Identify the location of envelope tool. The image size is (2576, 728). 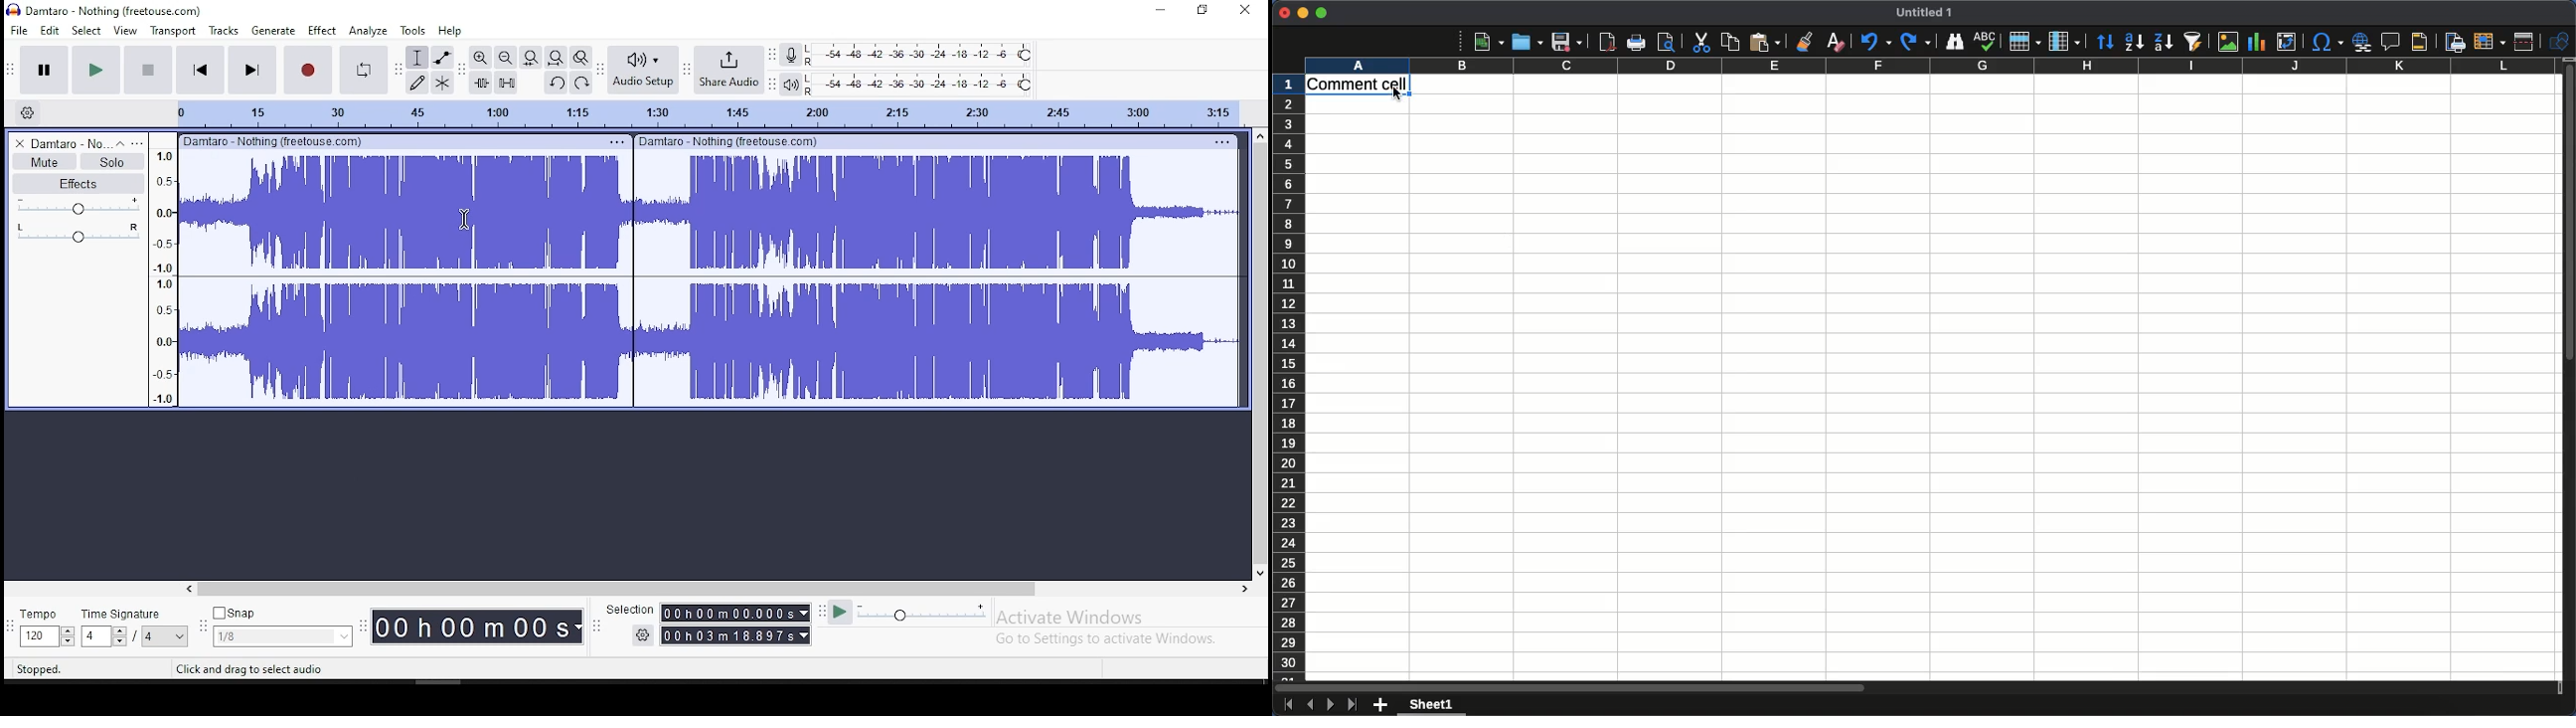
(442, 58).